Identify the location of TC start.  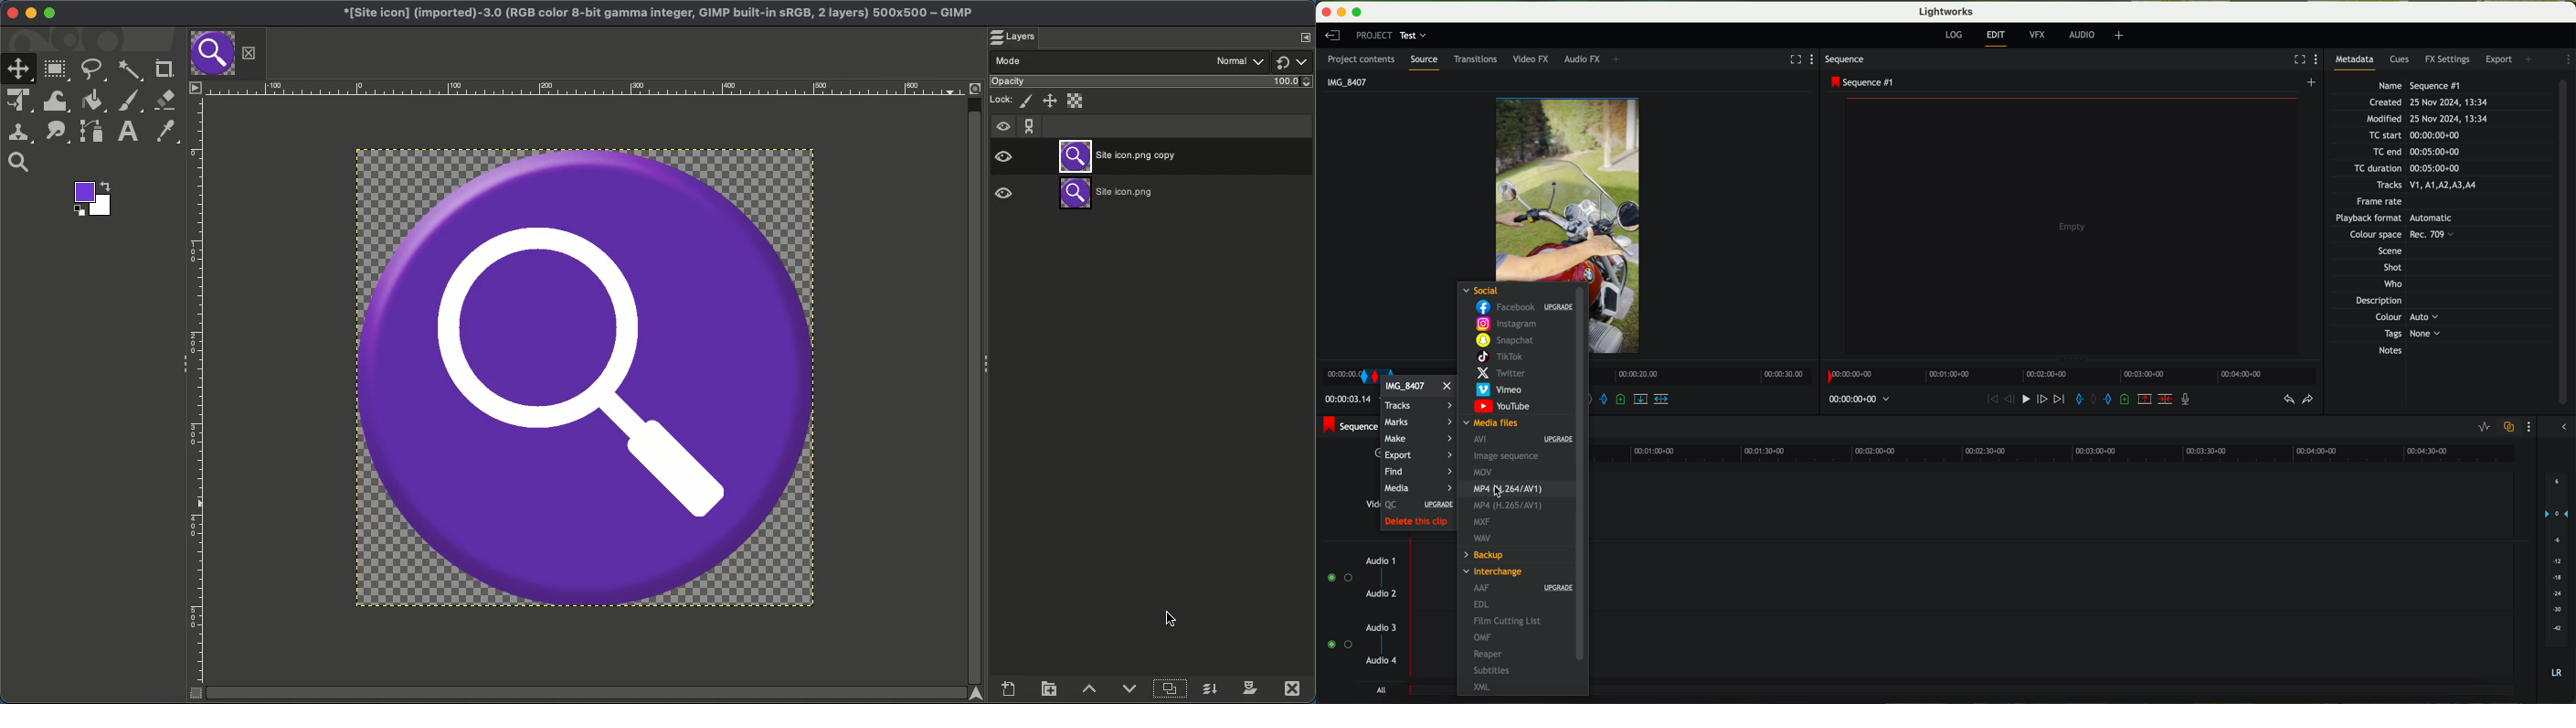
(2413, 136).